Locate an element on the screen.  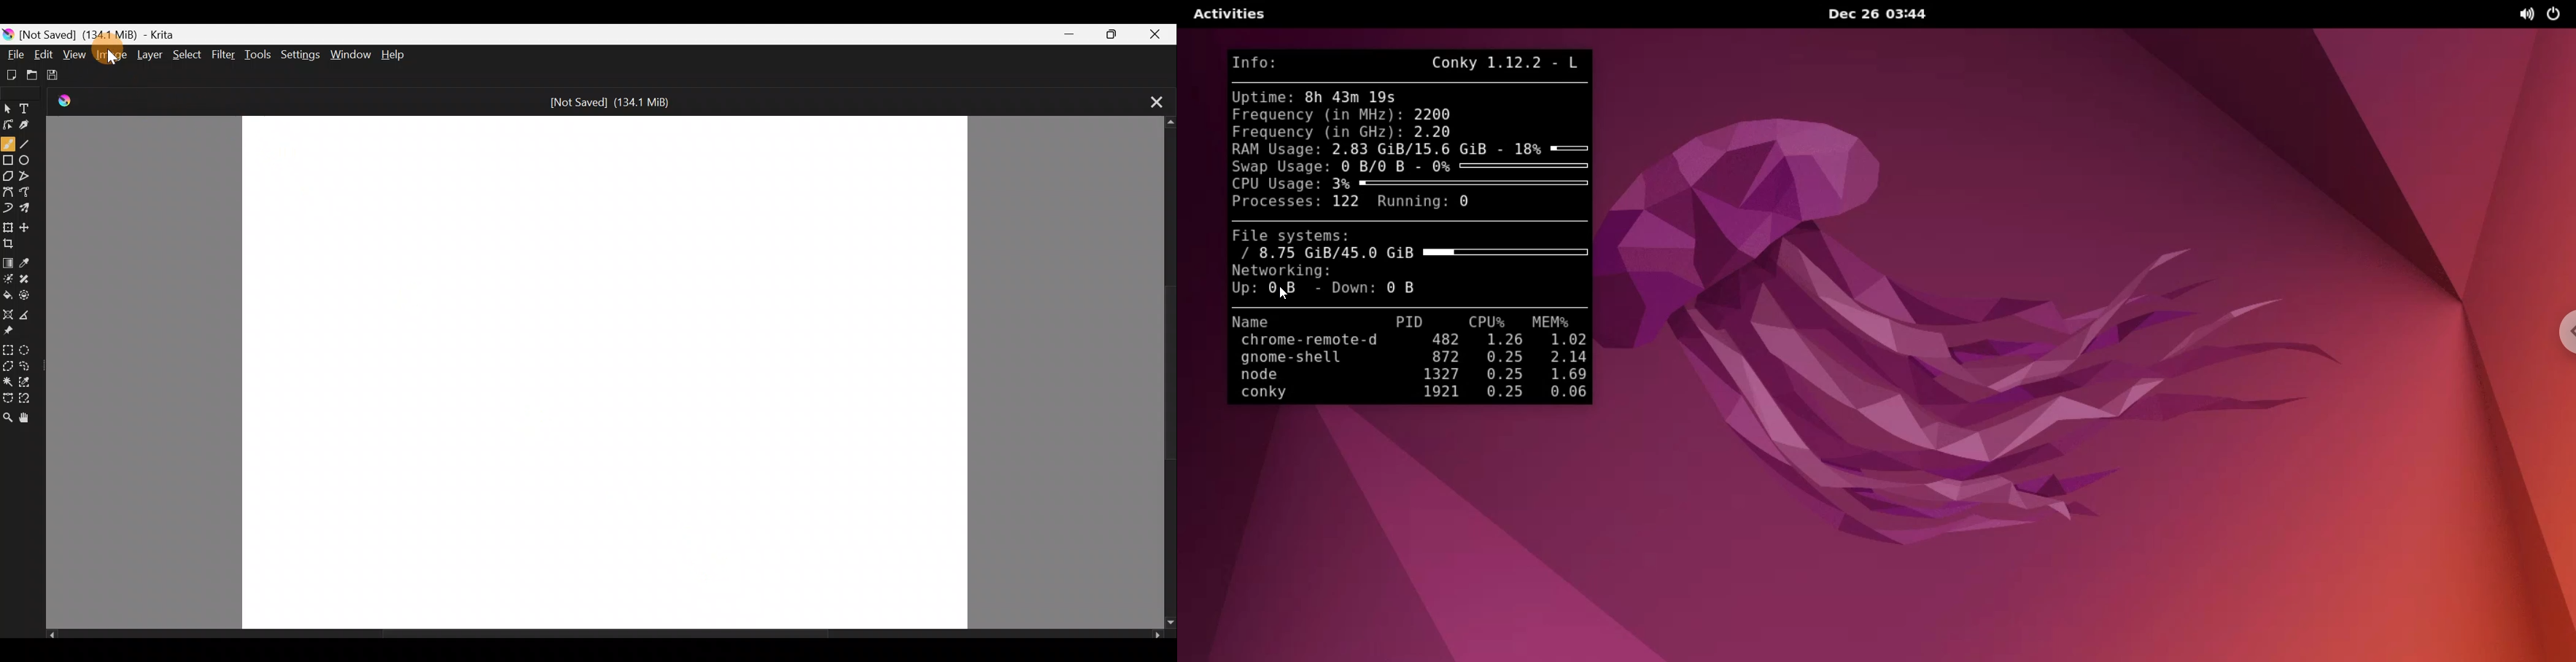
File is located at coordinates (12, 53).